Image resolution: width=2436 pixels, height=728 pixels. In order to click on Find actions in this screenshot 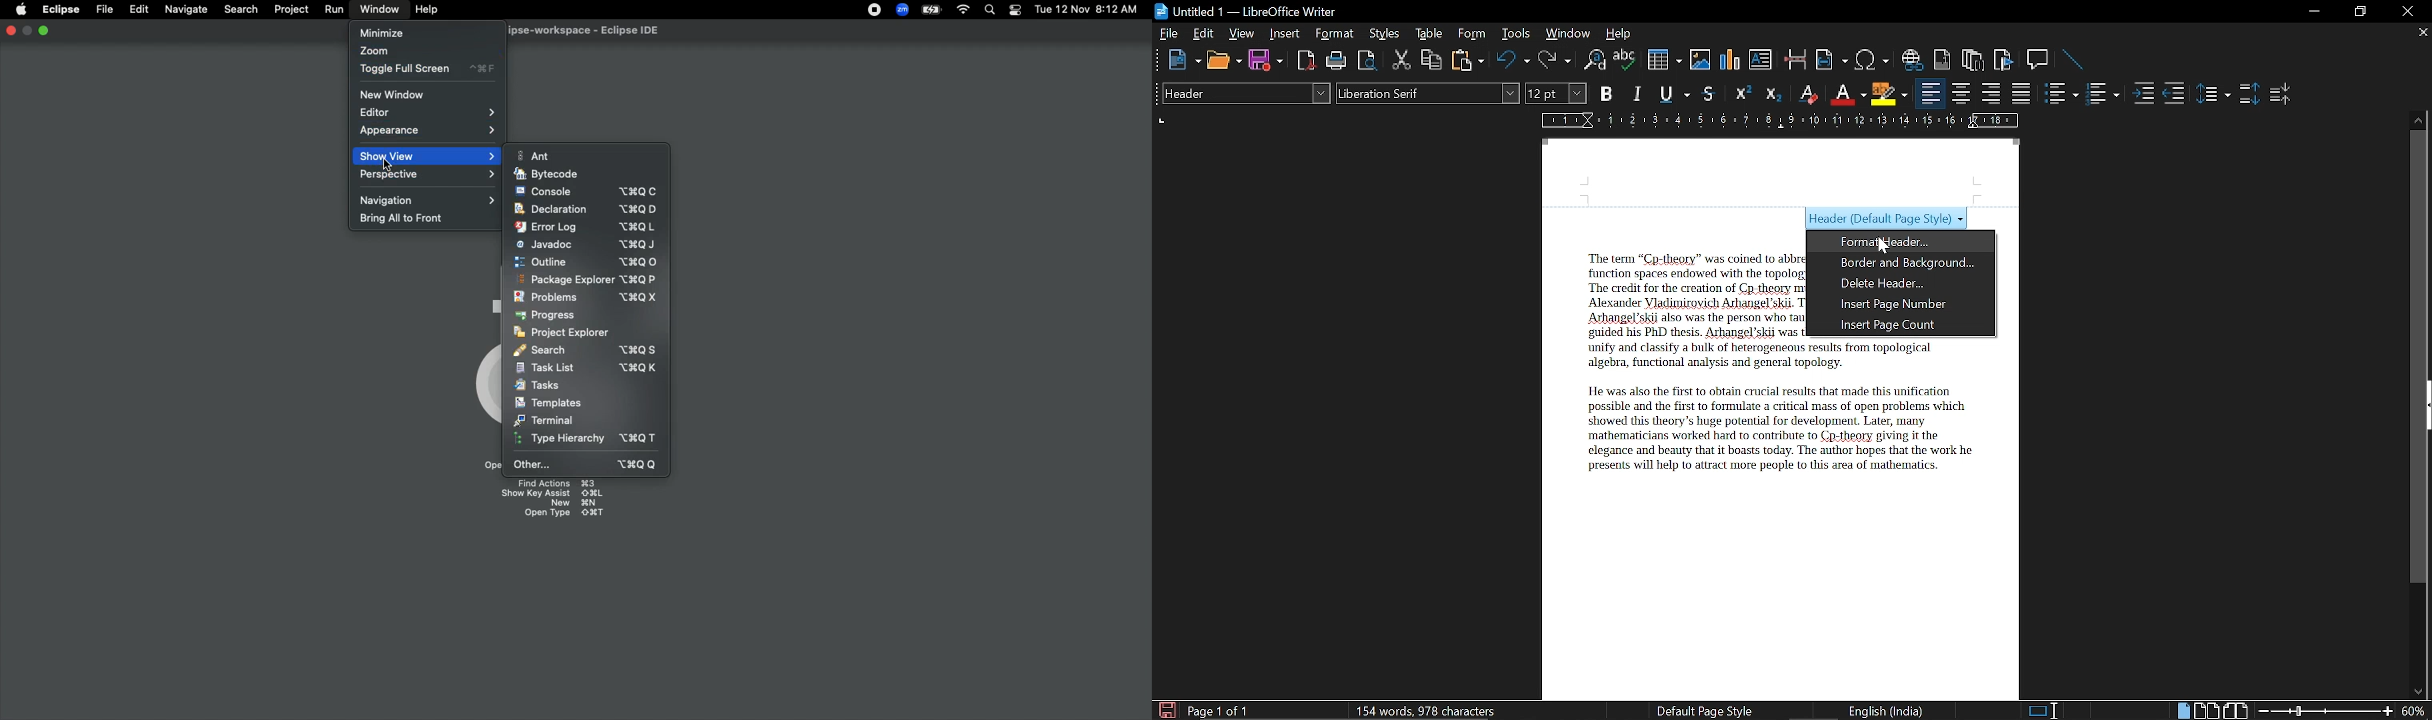, I will do `click(555, 482)`.